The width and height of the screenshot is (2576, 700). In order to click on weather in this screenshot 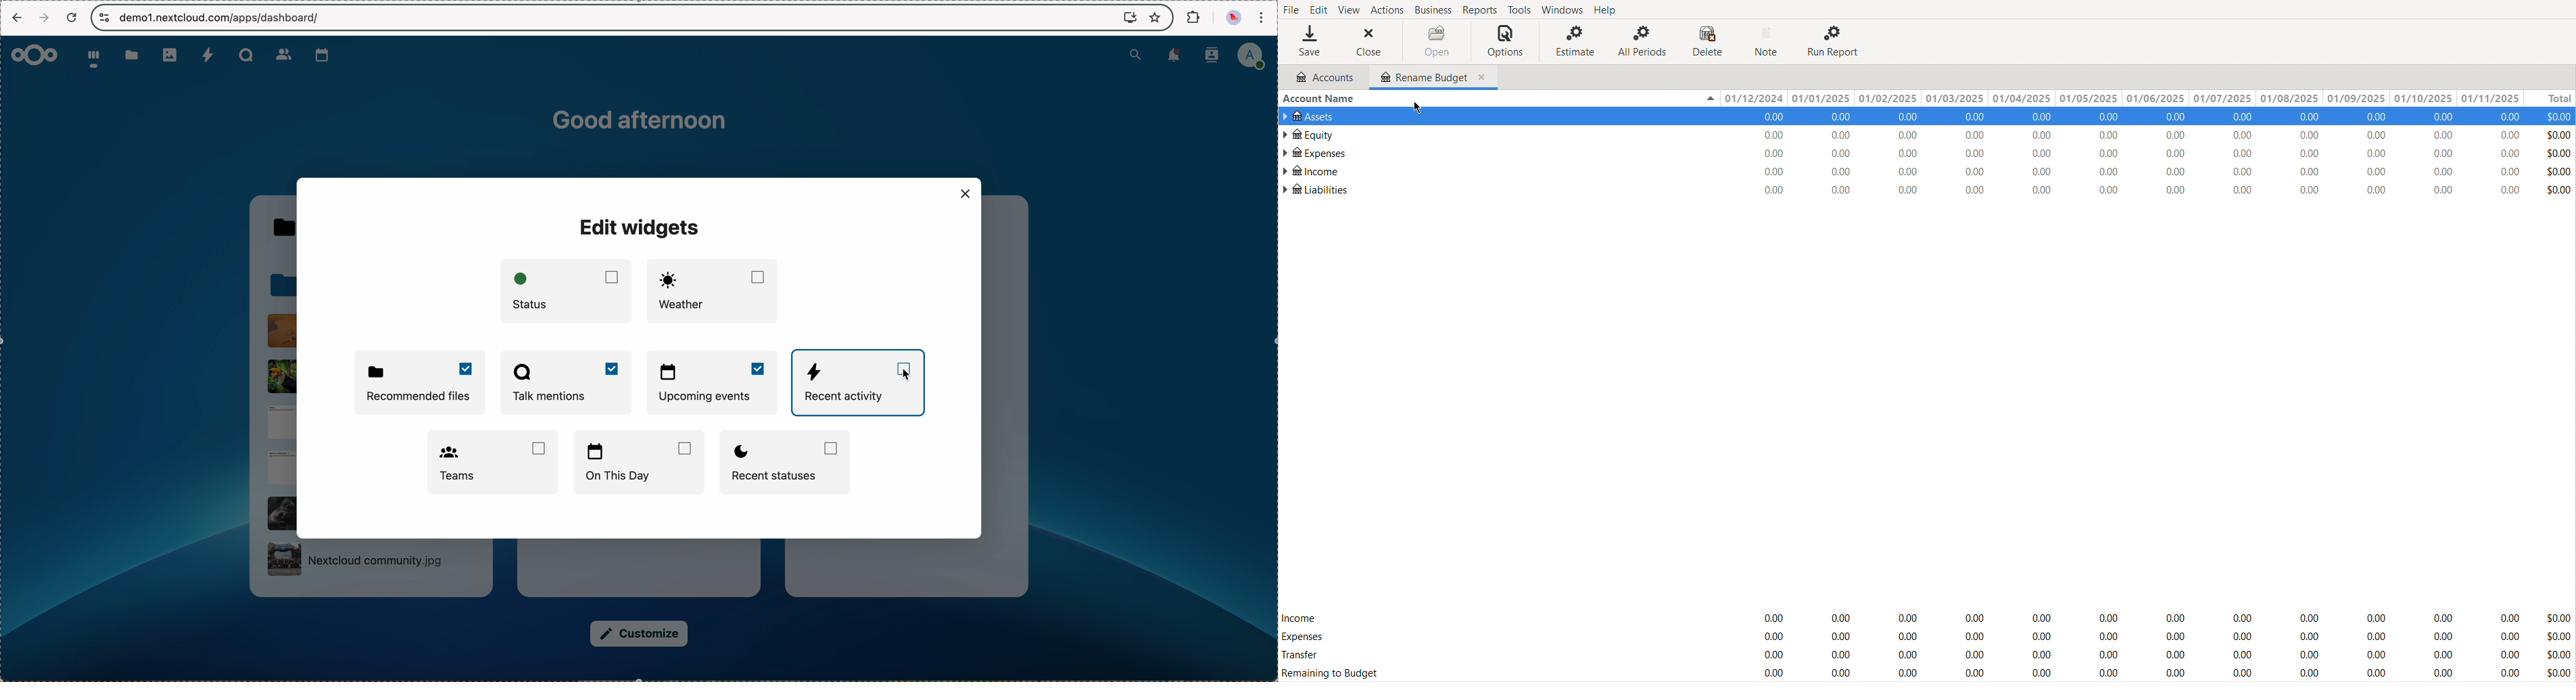, I will do `click(714, 291)`.